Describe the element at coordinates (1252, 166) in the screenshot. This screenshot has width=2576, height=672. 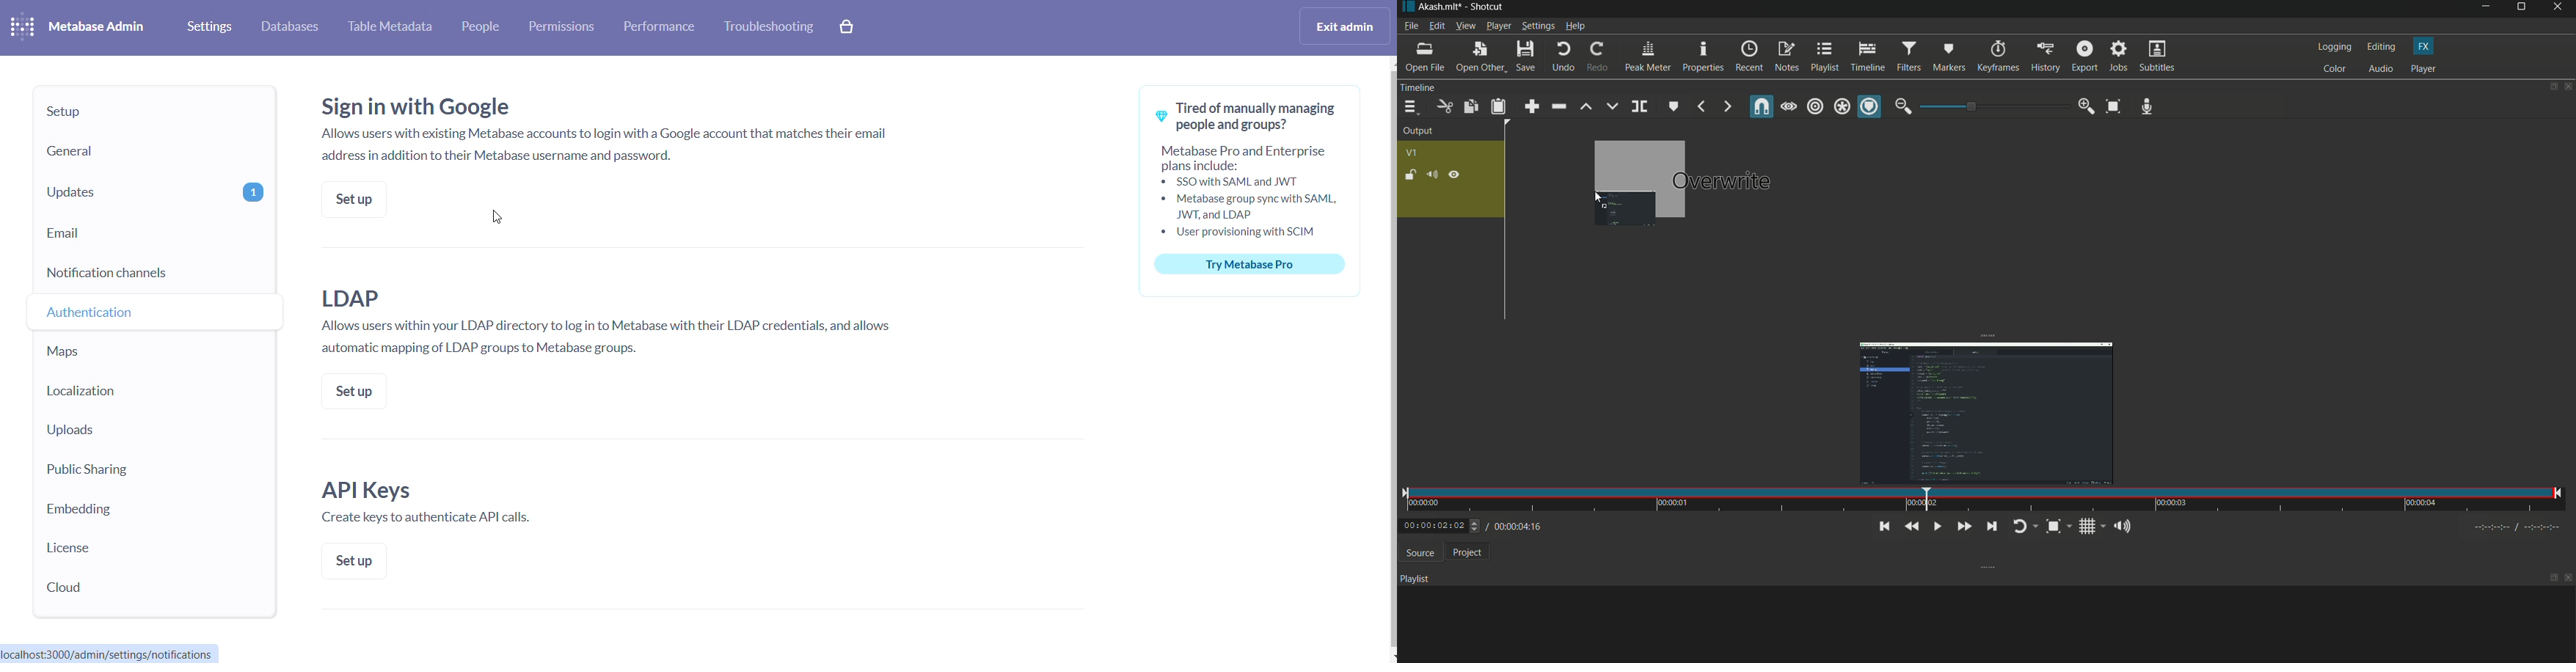
I see `Tired of manually managing
\4
people and groups?
Metabase Pro and Enterprise
plans include:
«SSO with SAML and JWT
« Metabase group sync with SAML,
JWT, and LDAP
«User provisioning with SCIM` at that location.